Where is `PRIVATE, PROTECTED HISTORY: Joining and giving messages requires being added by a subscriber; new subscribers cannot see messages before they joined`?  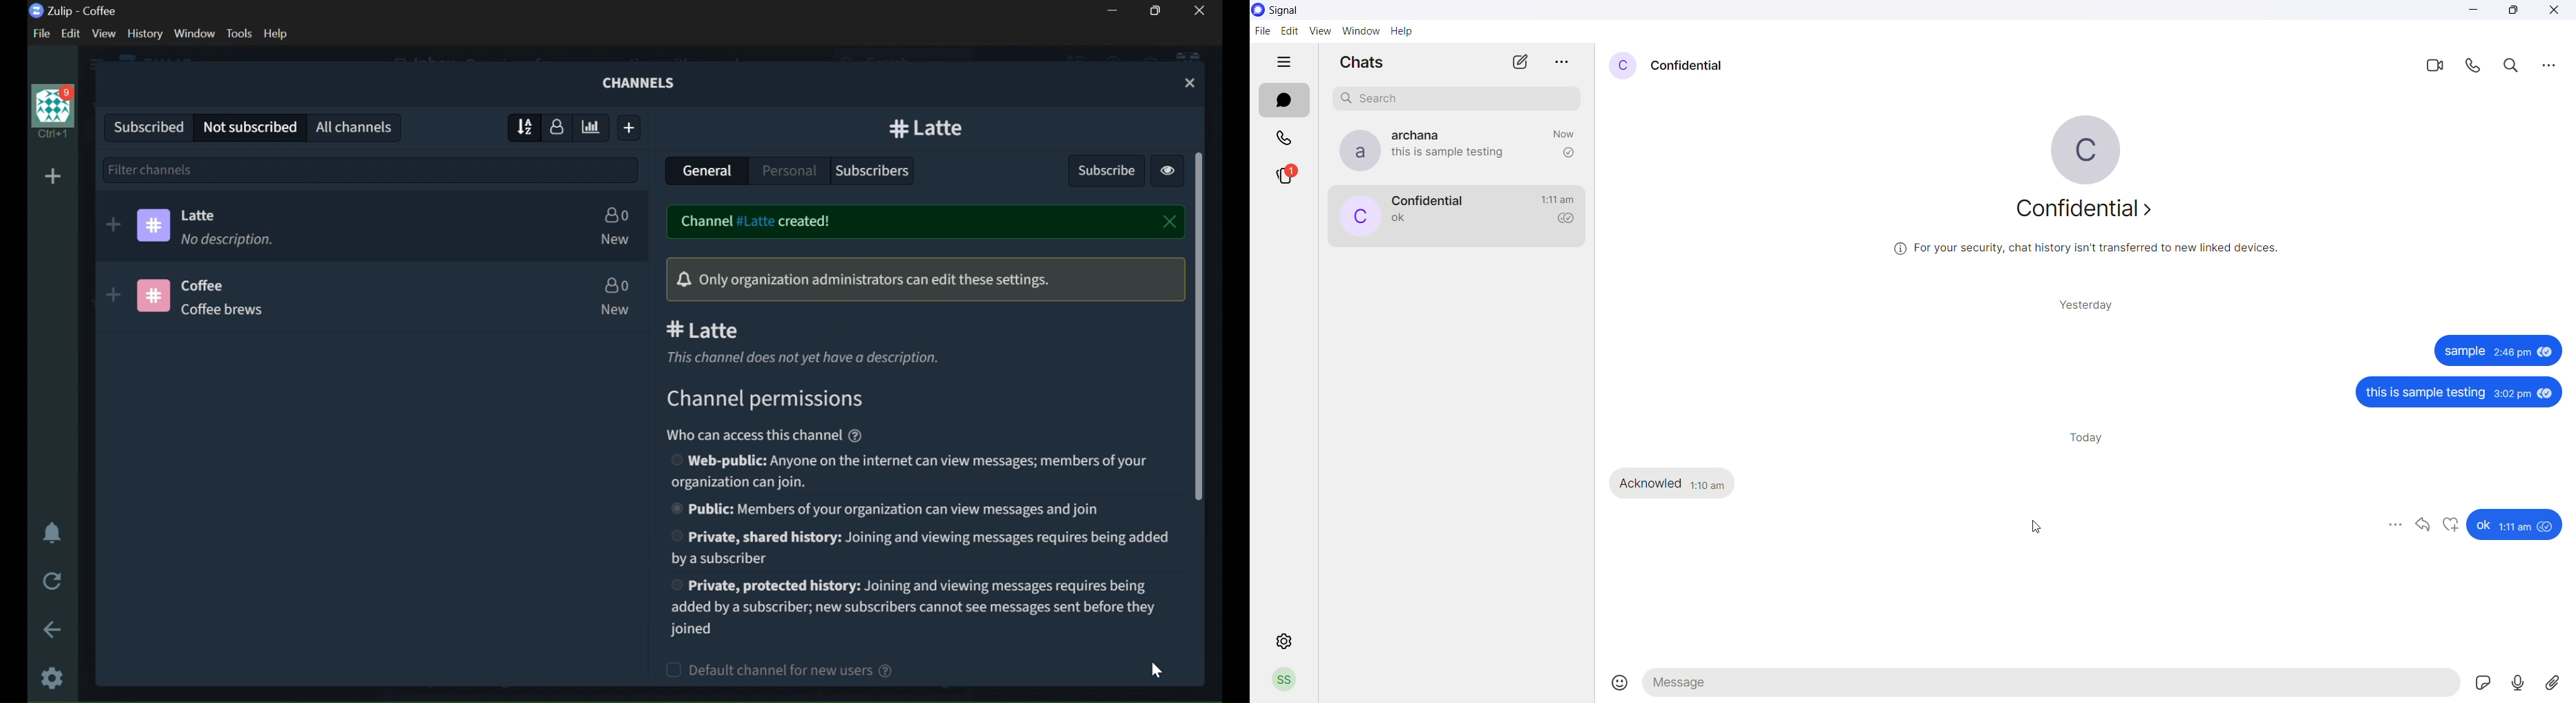 PRIVATE, PROTECTED HISTORY: Joining and giving messages requires being added by a subscriber; new subscribers cannot see messages before they joined is located at coordinates (914, 607).